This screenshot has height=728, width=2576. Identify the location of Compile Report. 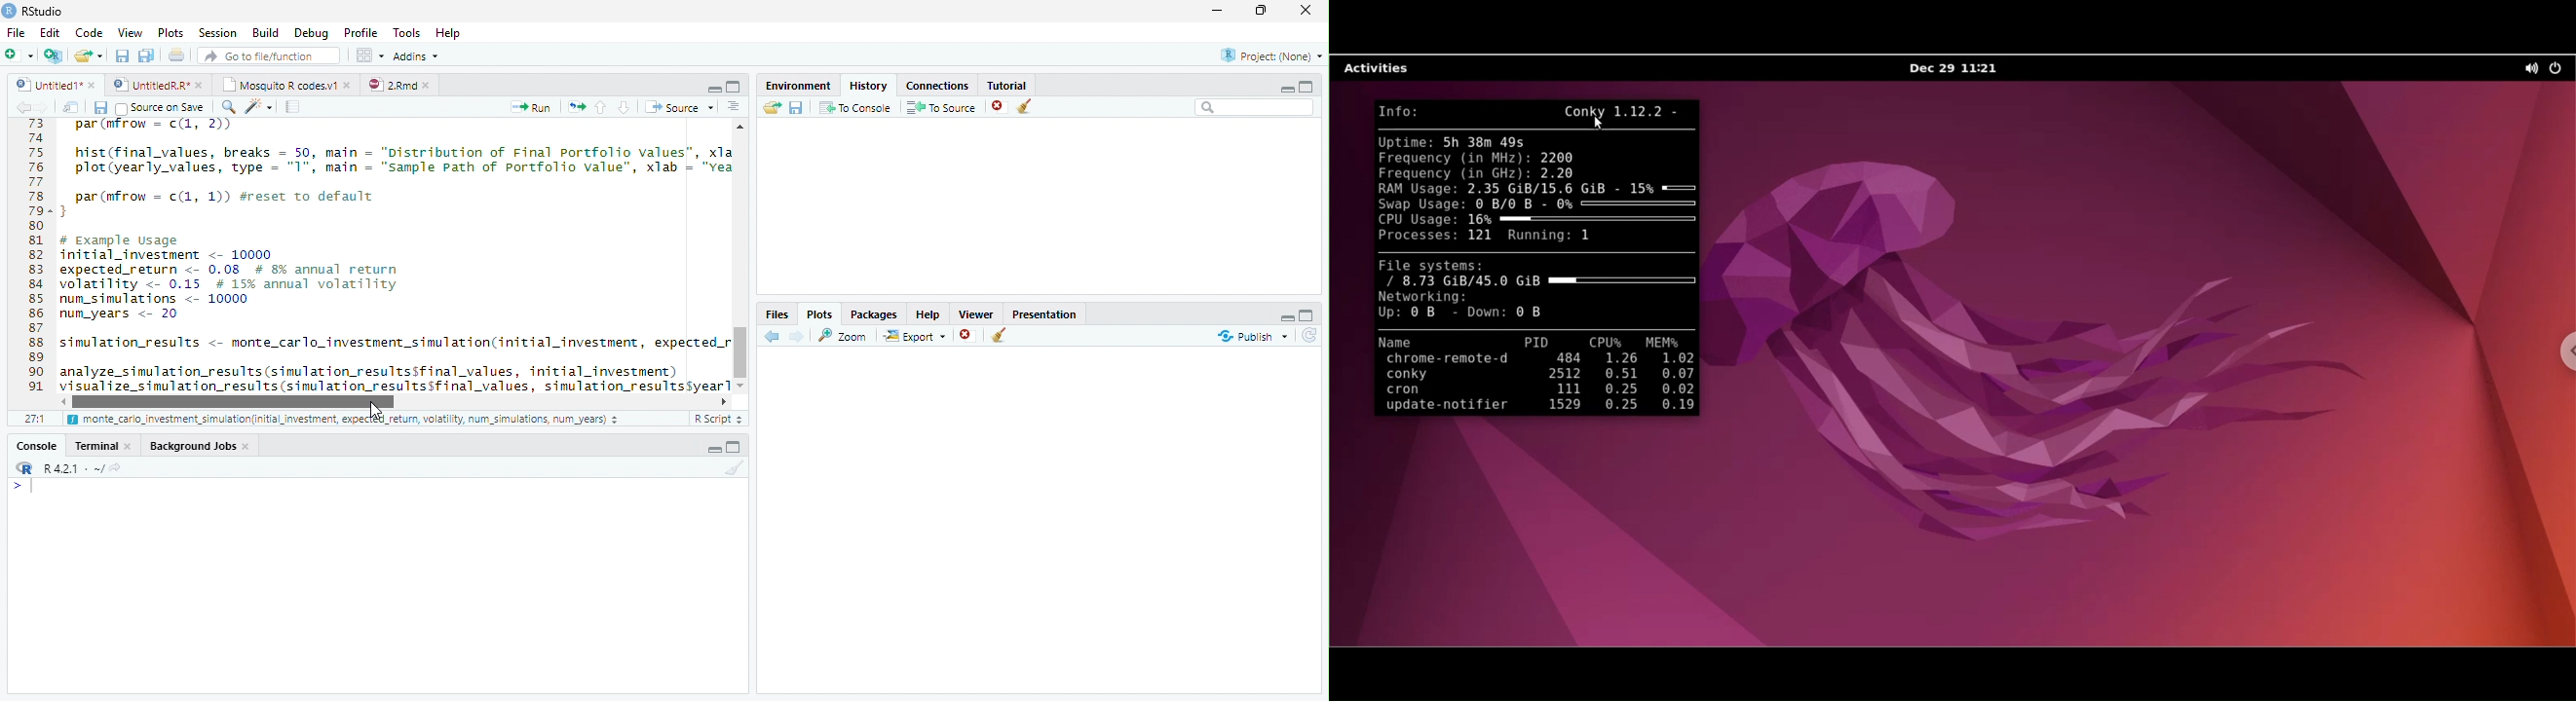
(295, 107).